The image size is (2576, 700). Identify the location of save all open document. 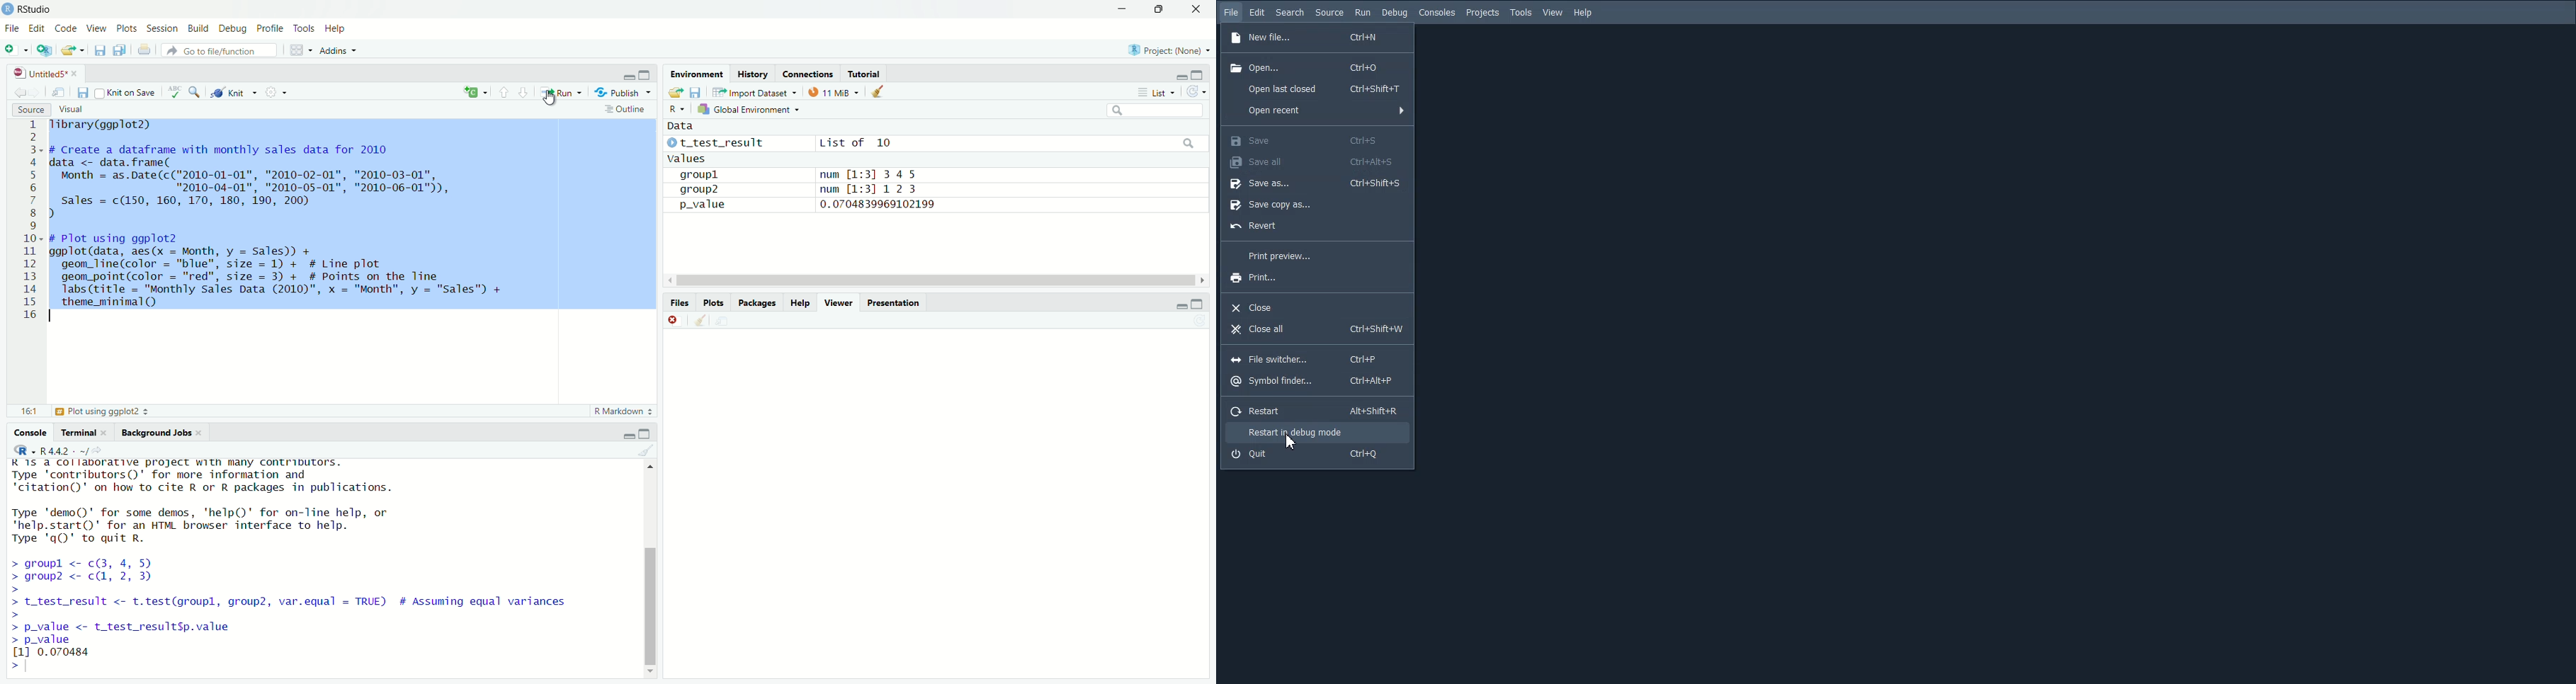
(119, 50).